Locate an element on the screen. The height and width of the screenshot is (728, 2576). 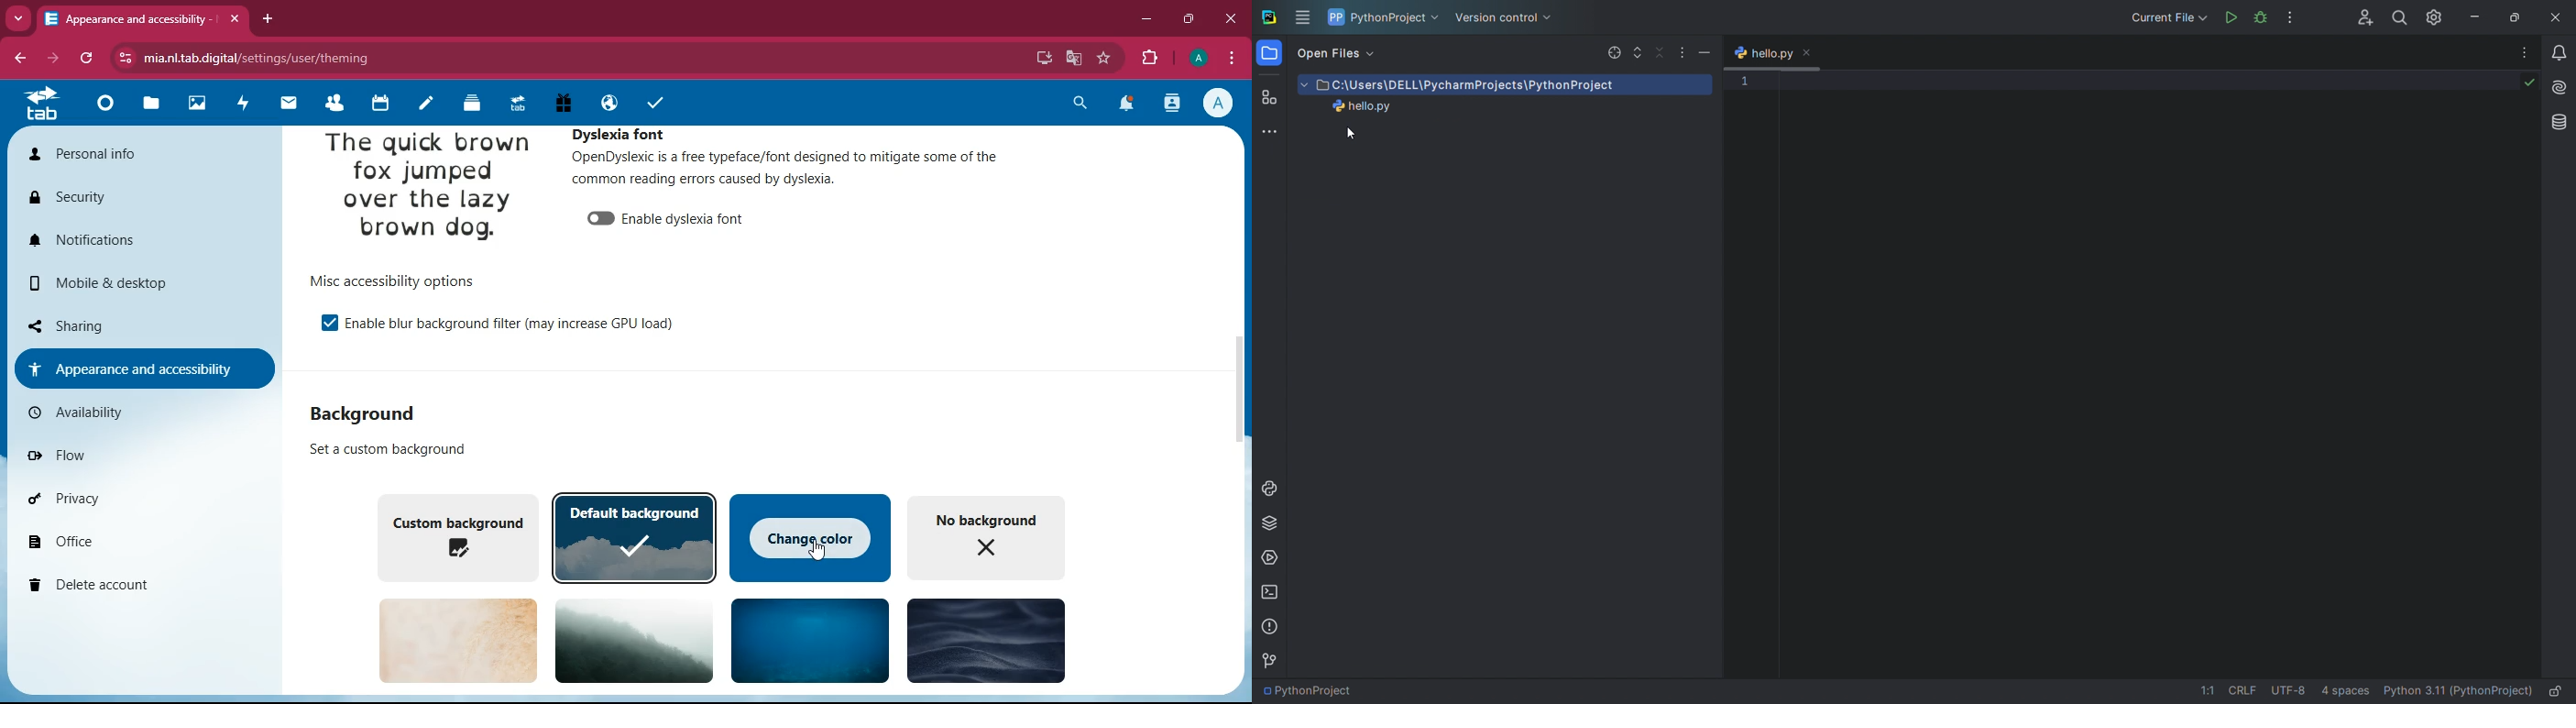
enable is located at coordinates (329, 324).